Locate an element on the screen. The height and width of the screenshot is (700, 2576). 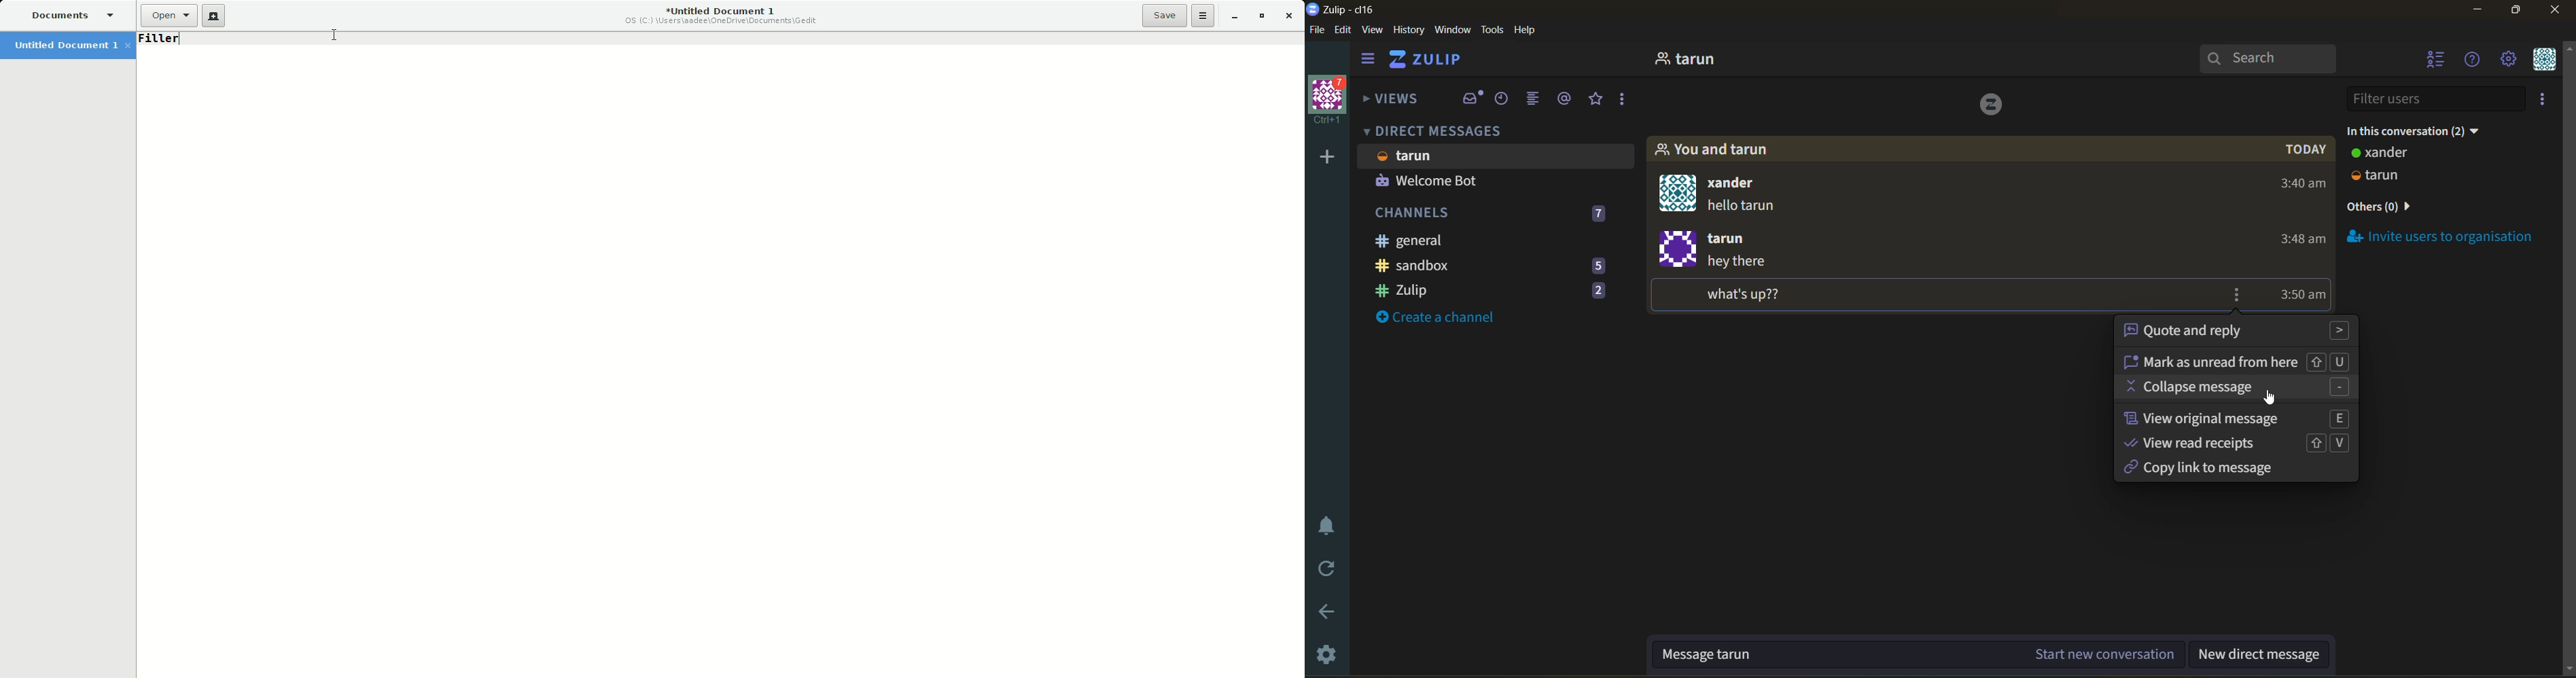
view is located at coordinates (1374, 32).